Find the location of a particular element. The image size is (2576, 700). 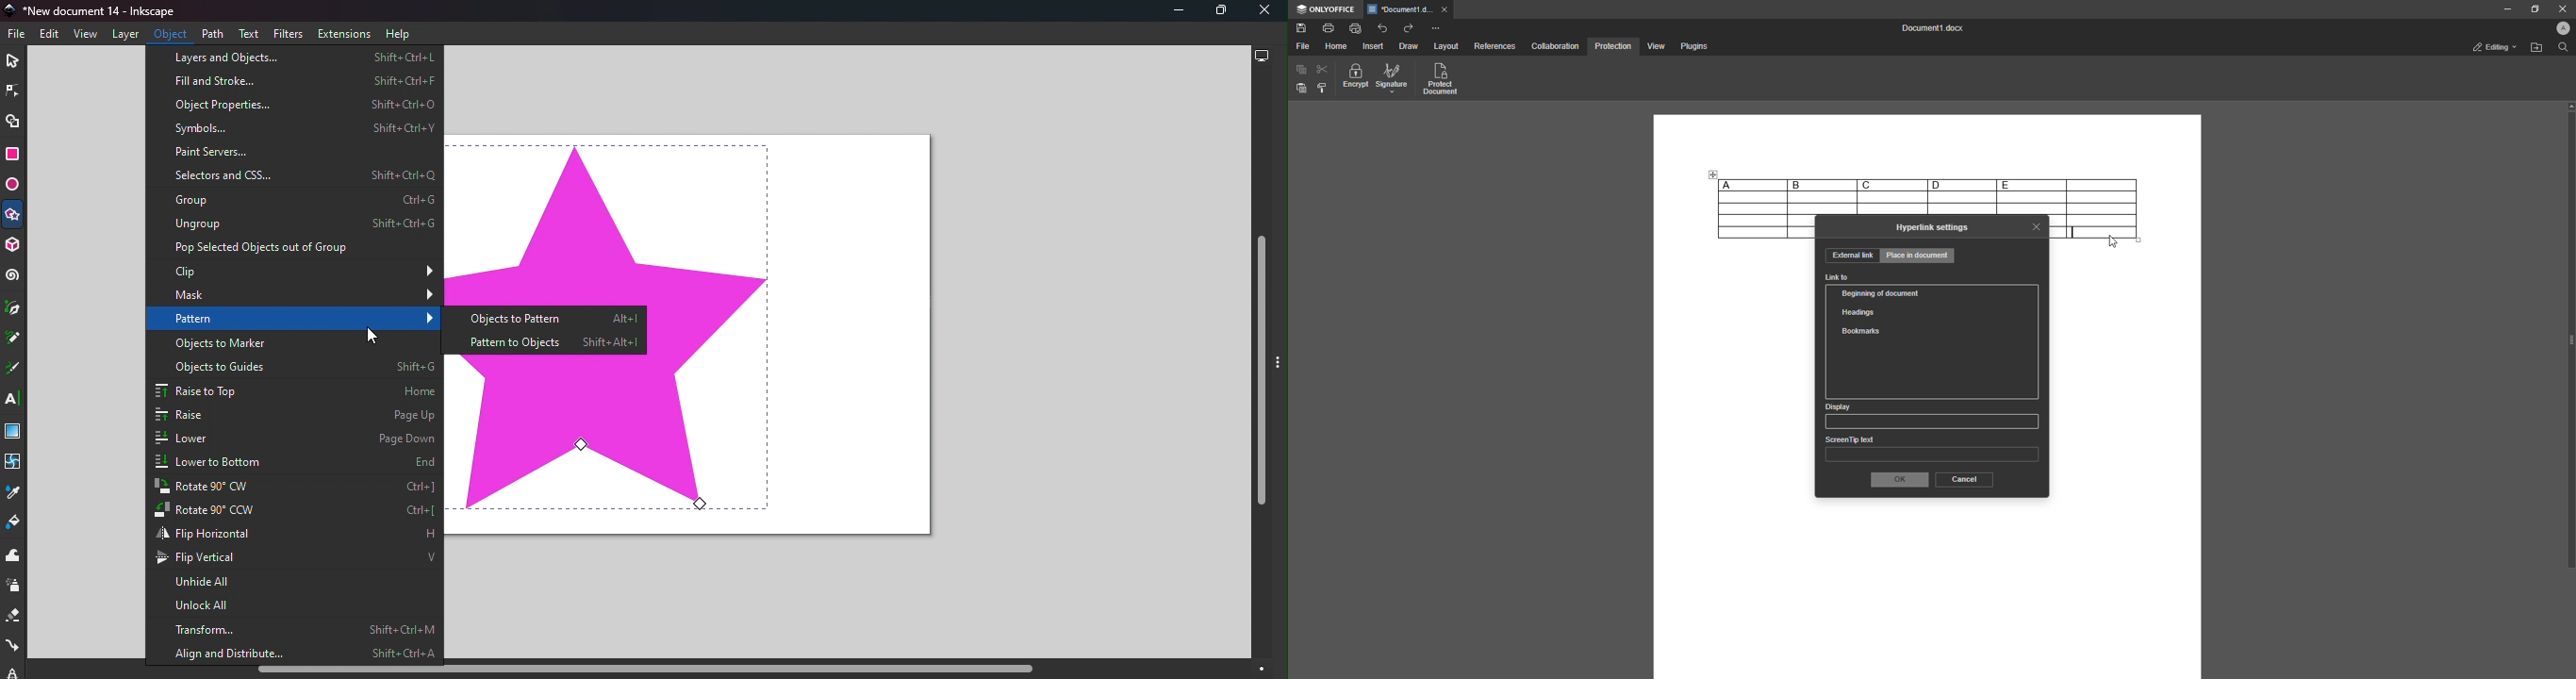

Headings is located at coordinates (1862, 311).